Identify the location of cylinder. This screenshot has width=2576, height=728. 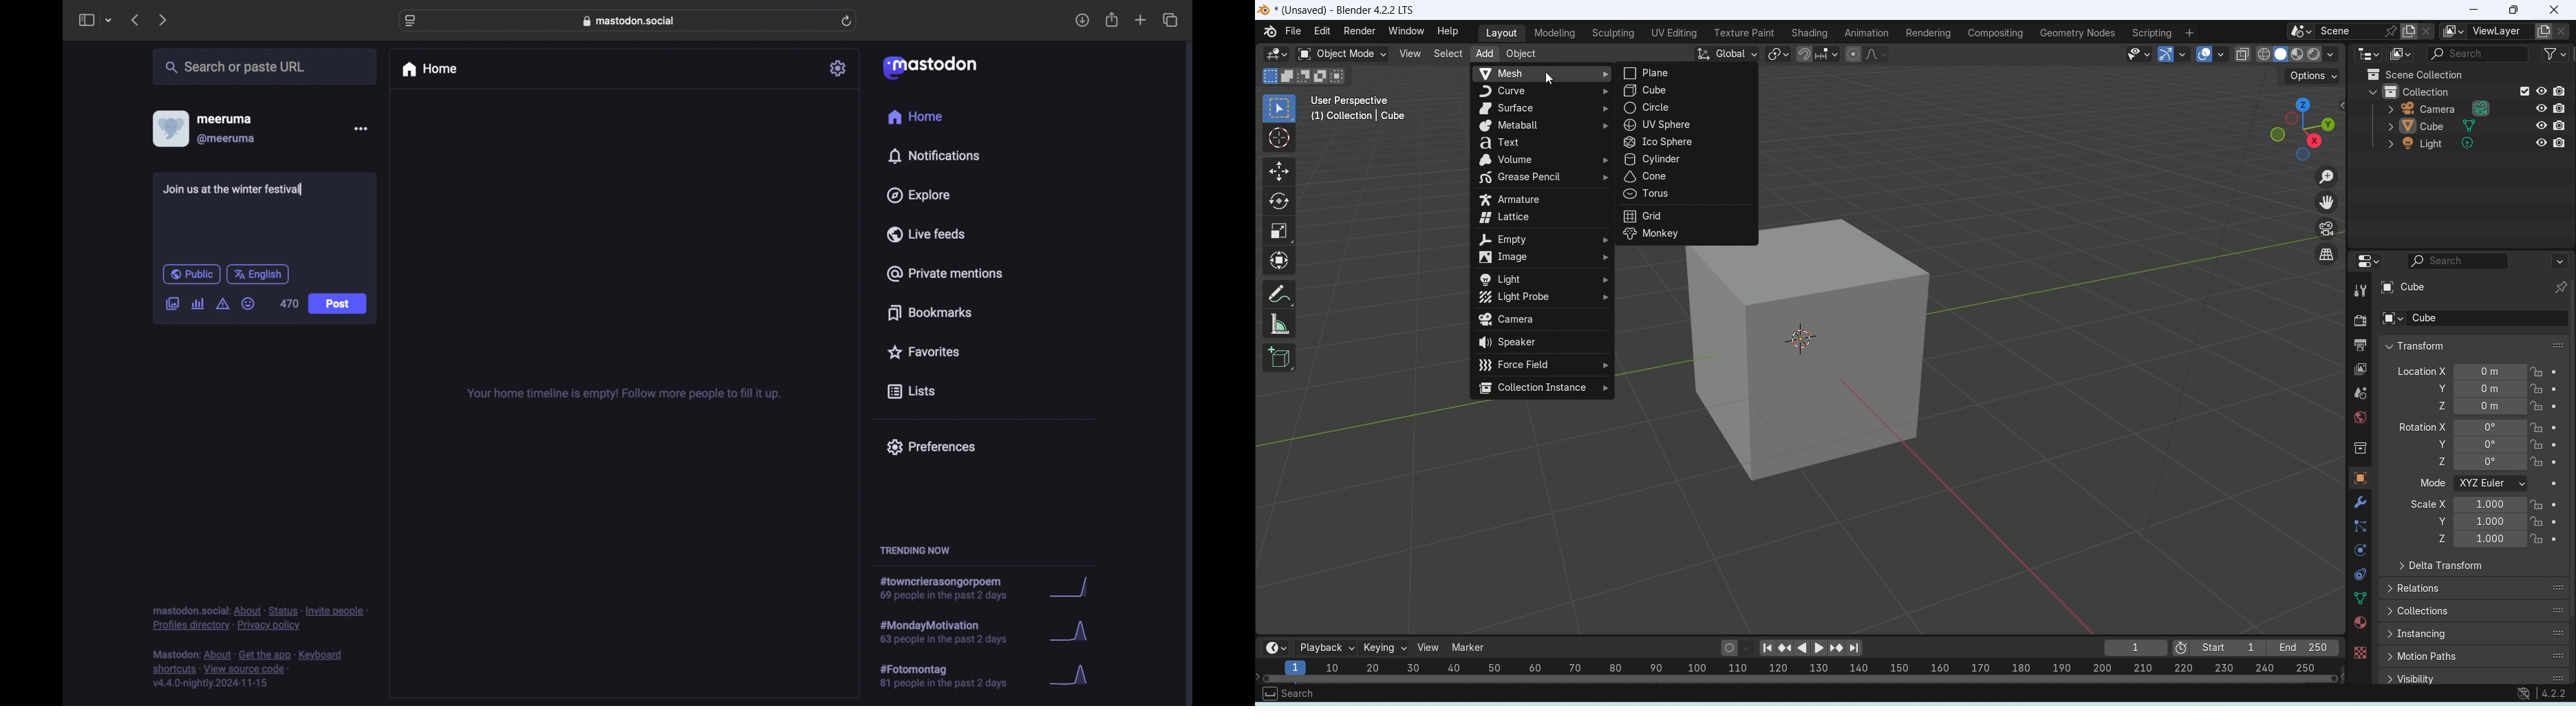
(1684, 160).